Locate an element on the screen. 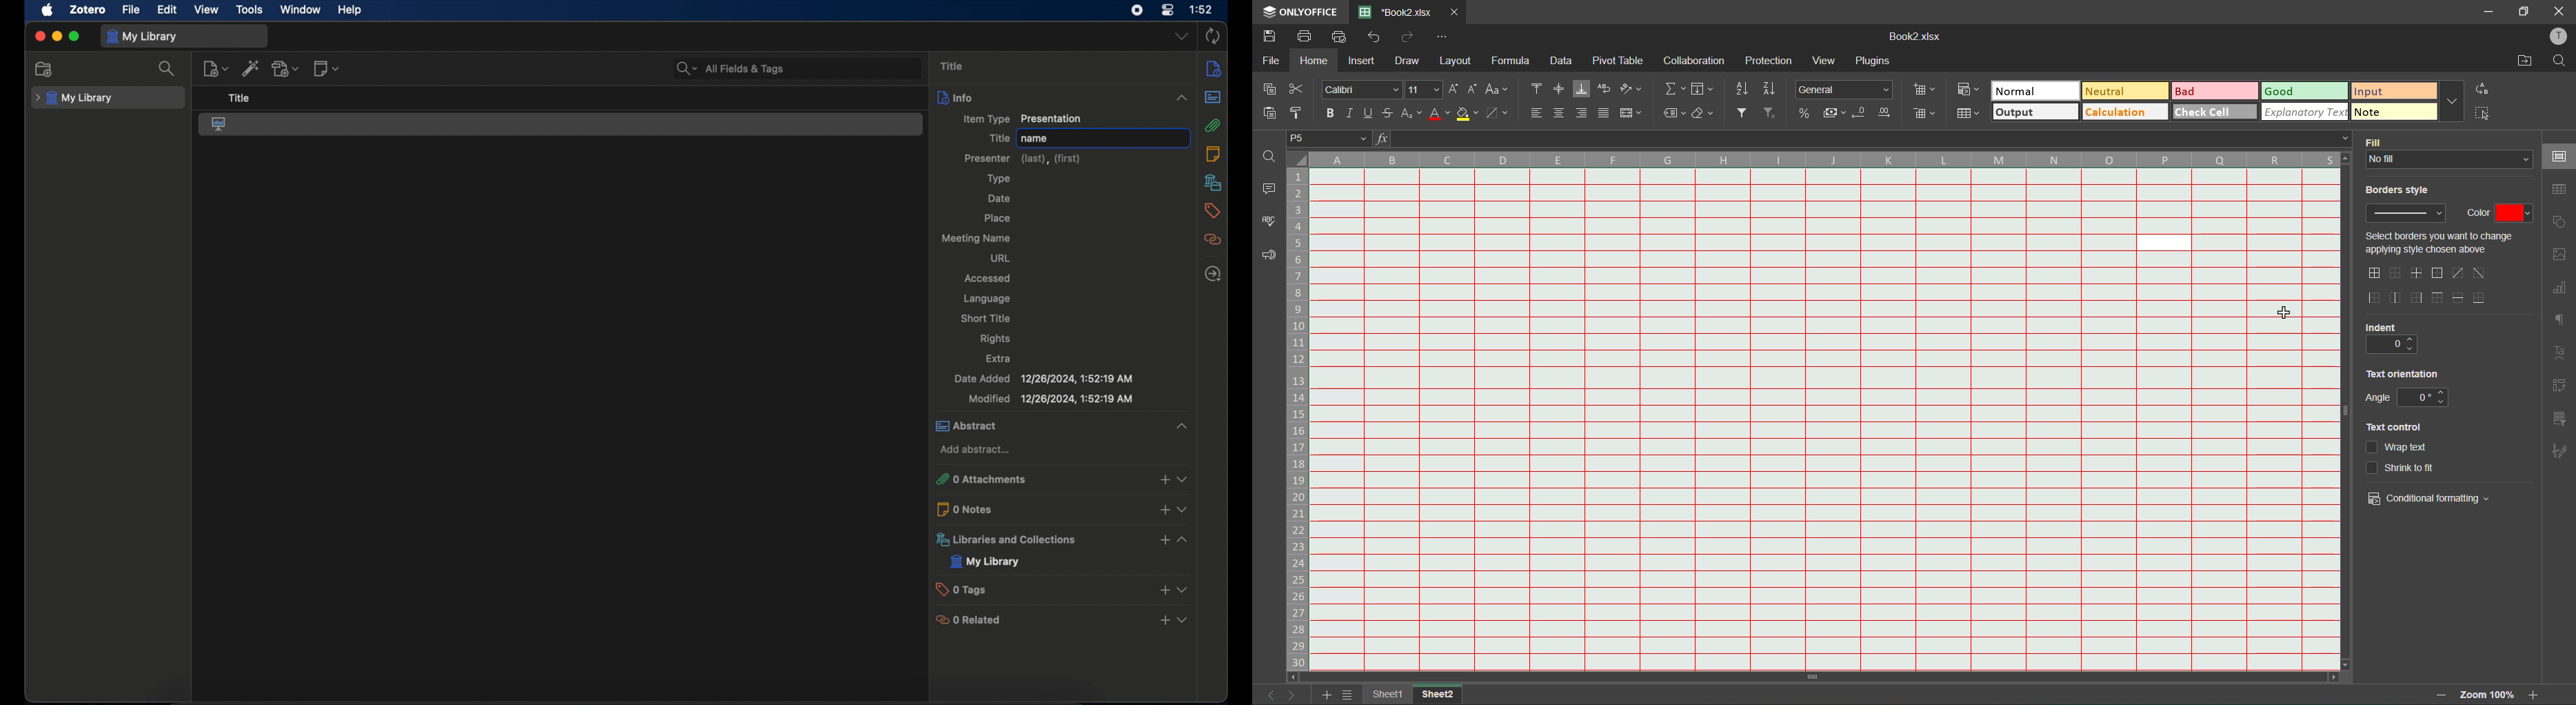  notes is located at coordinates (1214, 154).